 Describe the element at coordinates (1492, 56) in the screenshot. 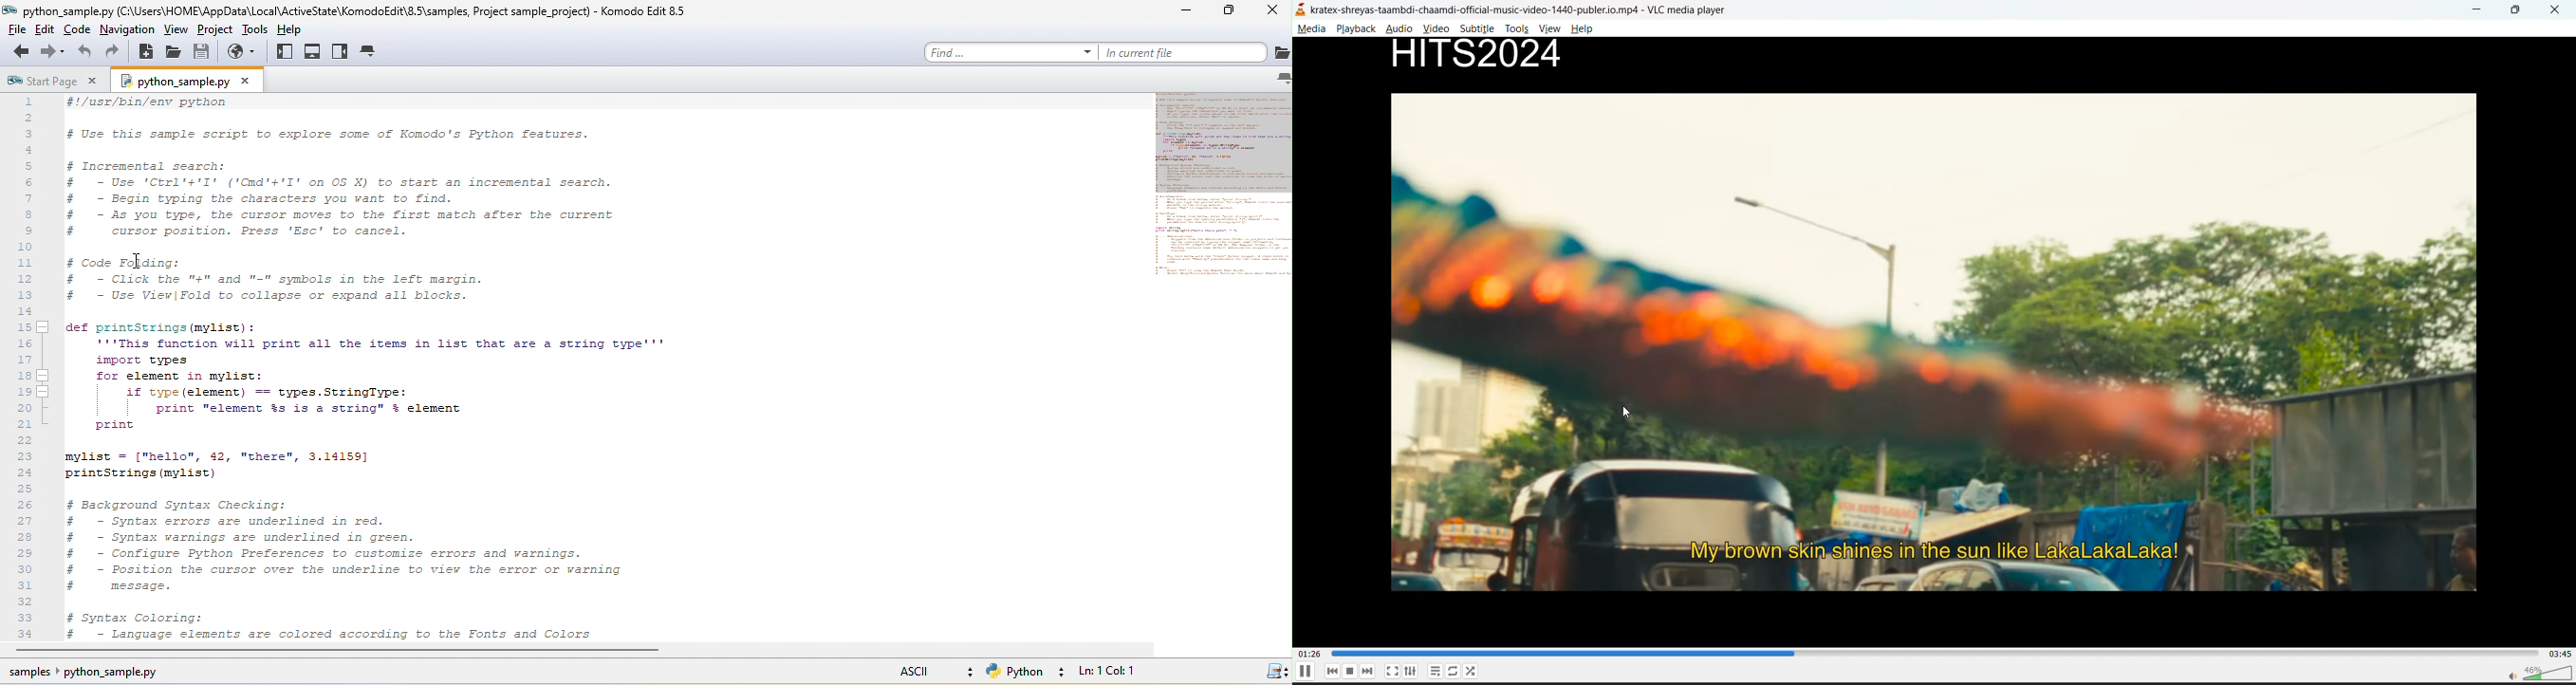

I see `watermark` at that location.